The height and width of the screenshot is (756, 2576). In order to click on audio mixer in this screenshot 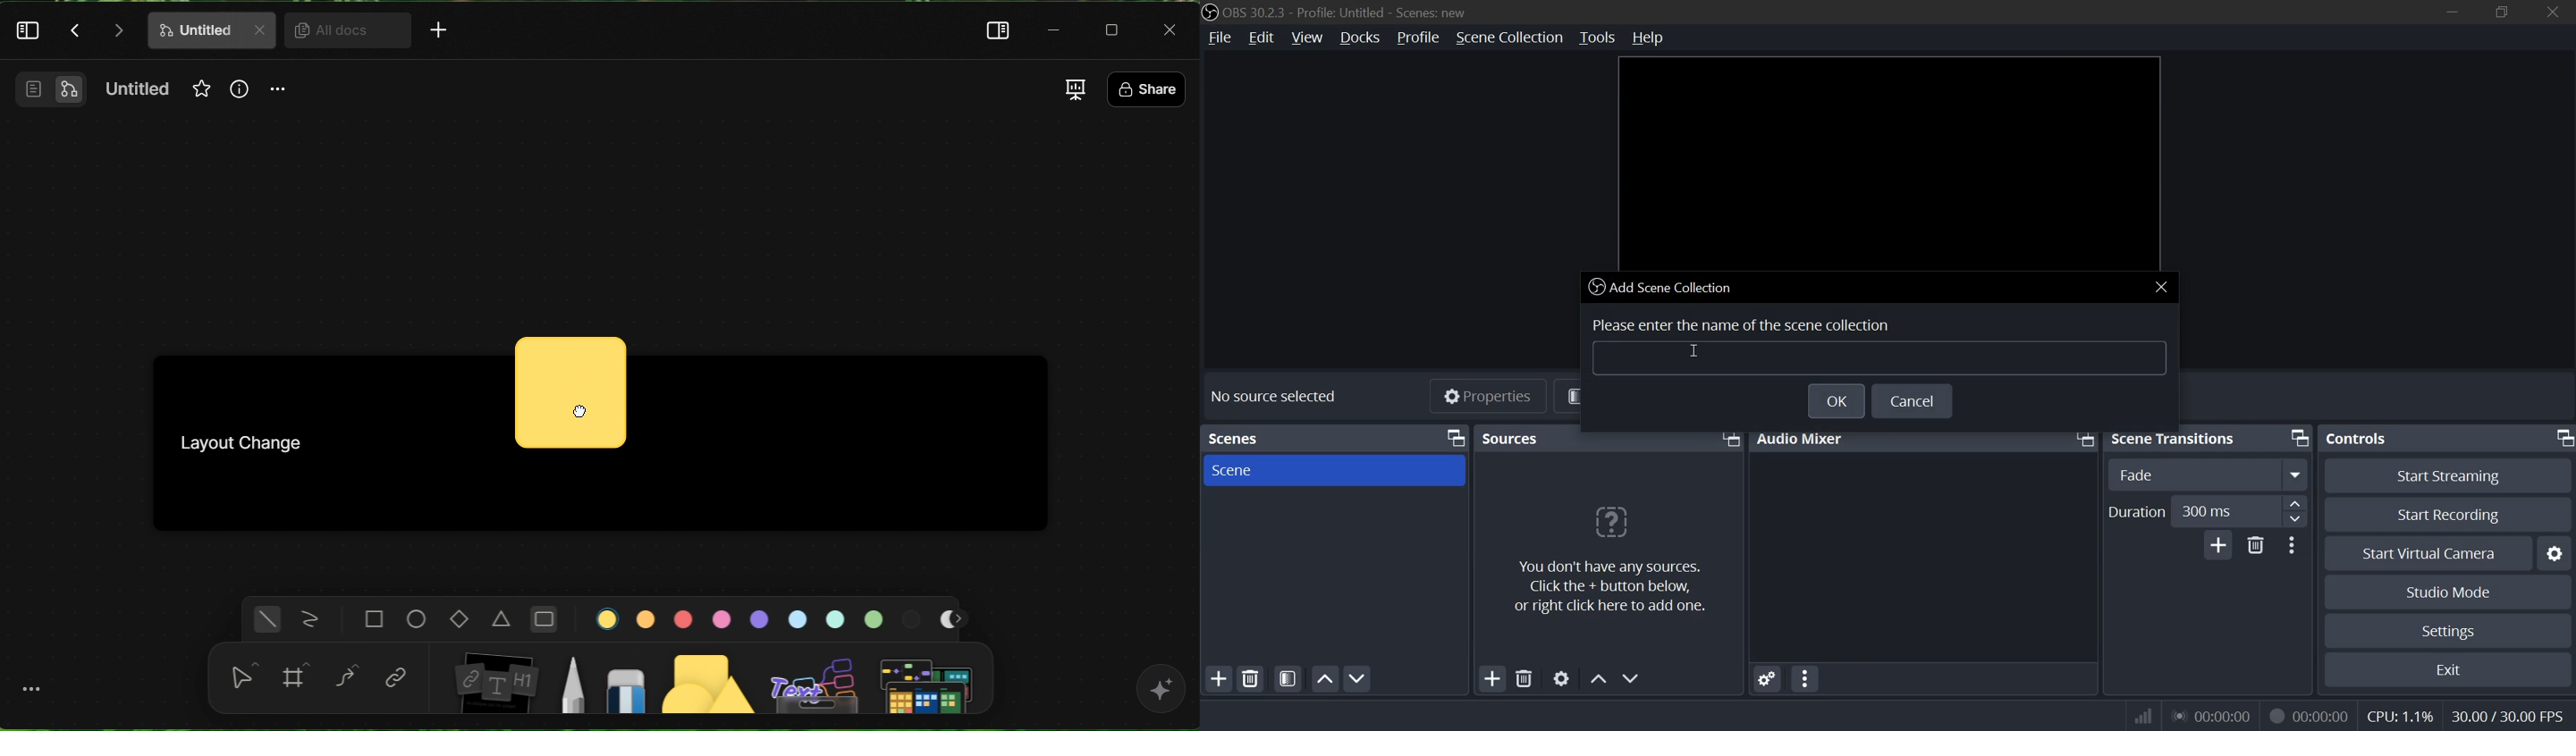, I will do `click(1805, 437)`.